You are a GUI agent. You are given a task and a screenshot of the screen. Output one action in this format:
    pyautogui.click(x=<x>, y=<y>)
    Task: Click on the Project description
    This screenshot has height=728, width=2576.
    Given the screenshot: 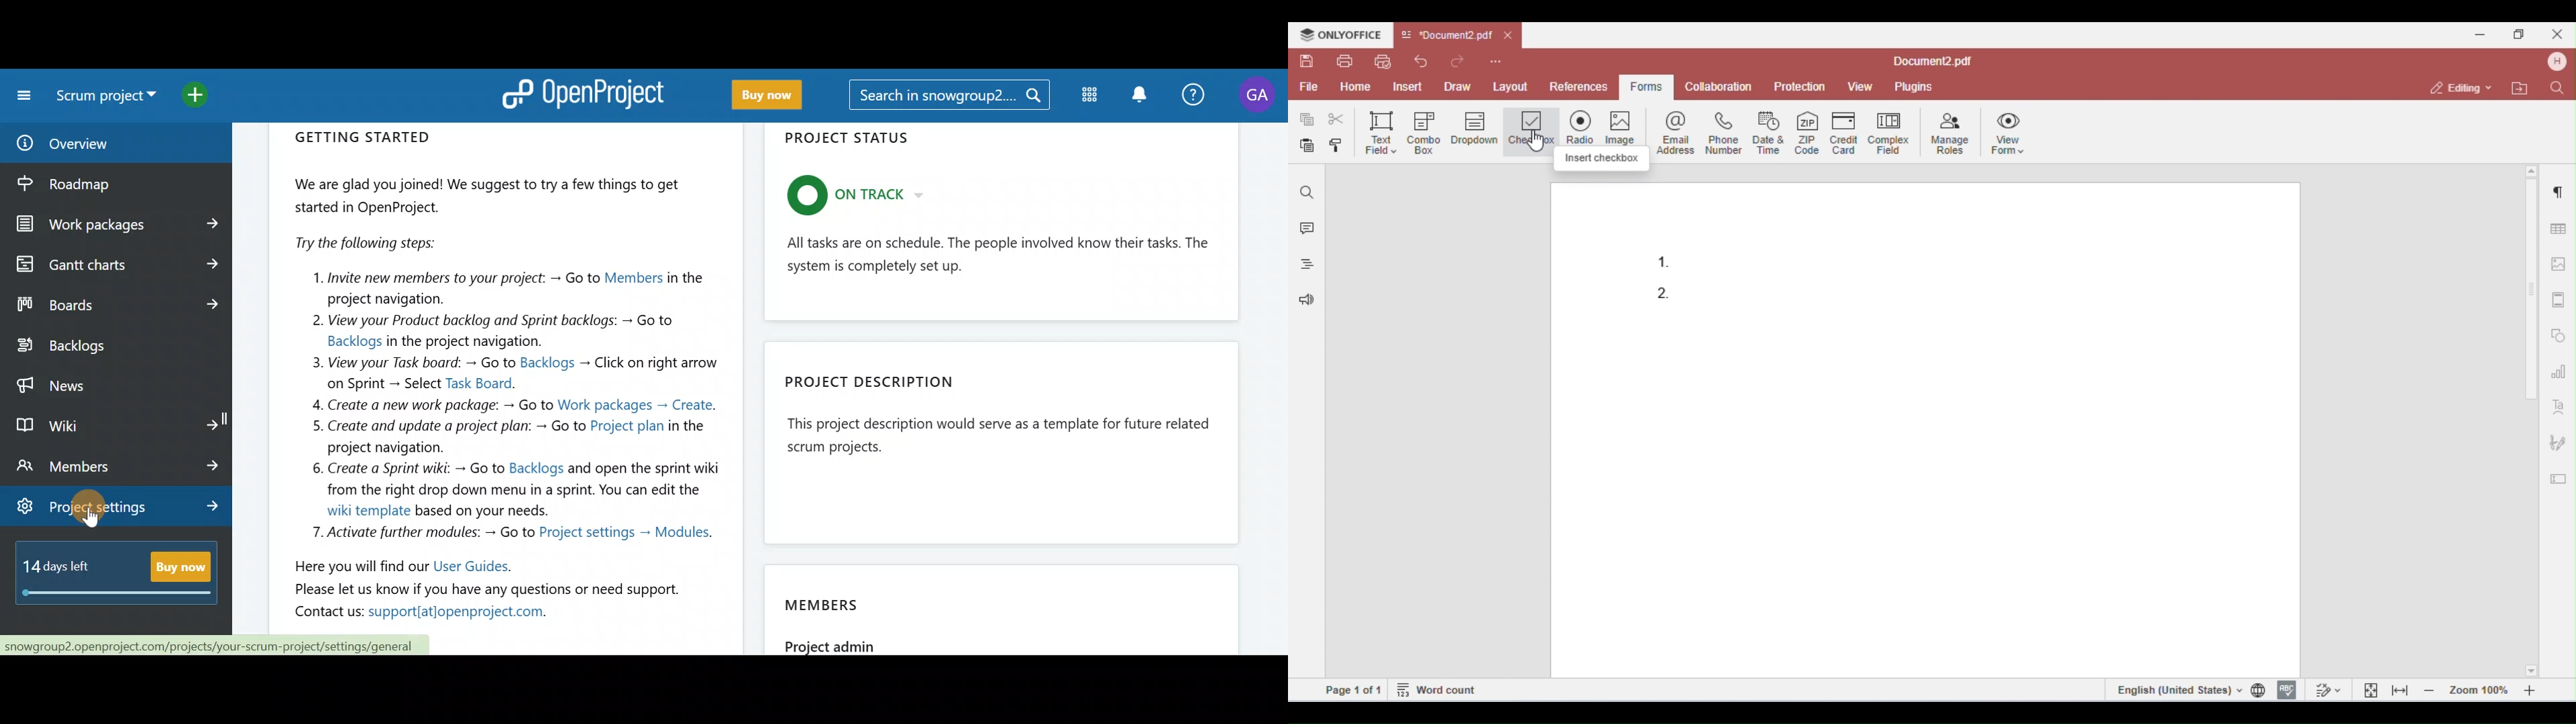 What is the action you would take?
    pyautogui.click(x=1002, y=439)
    